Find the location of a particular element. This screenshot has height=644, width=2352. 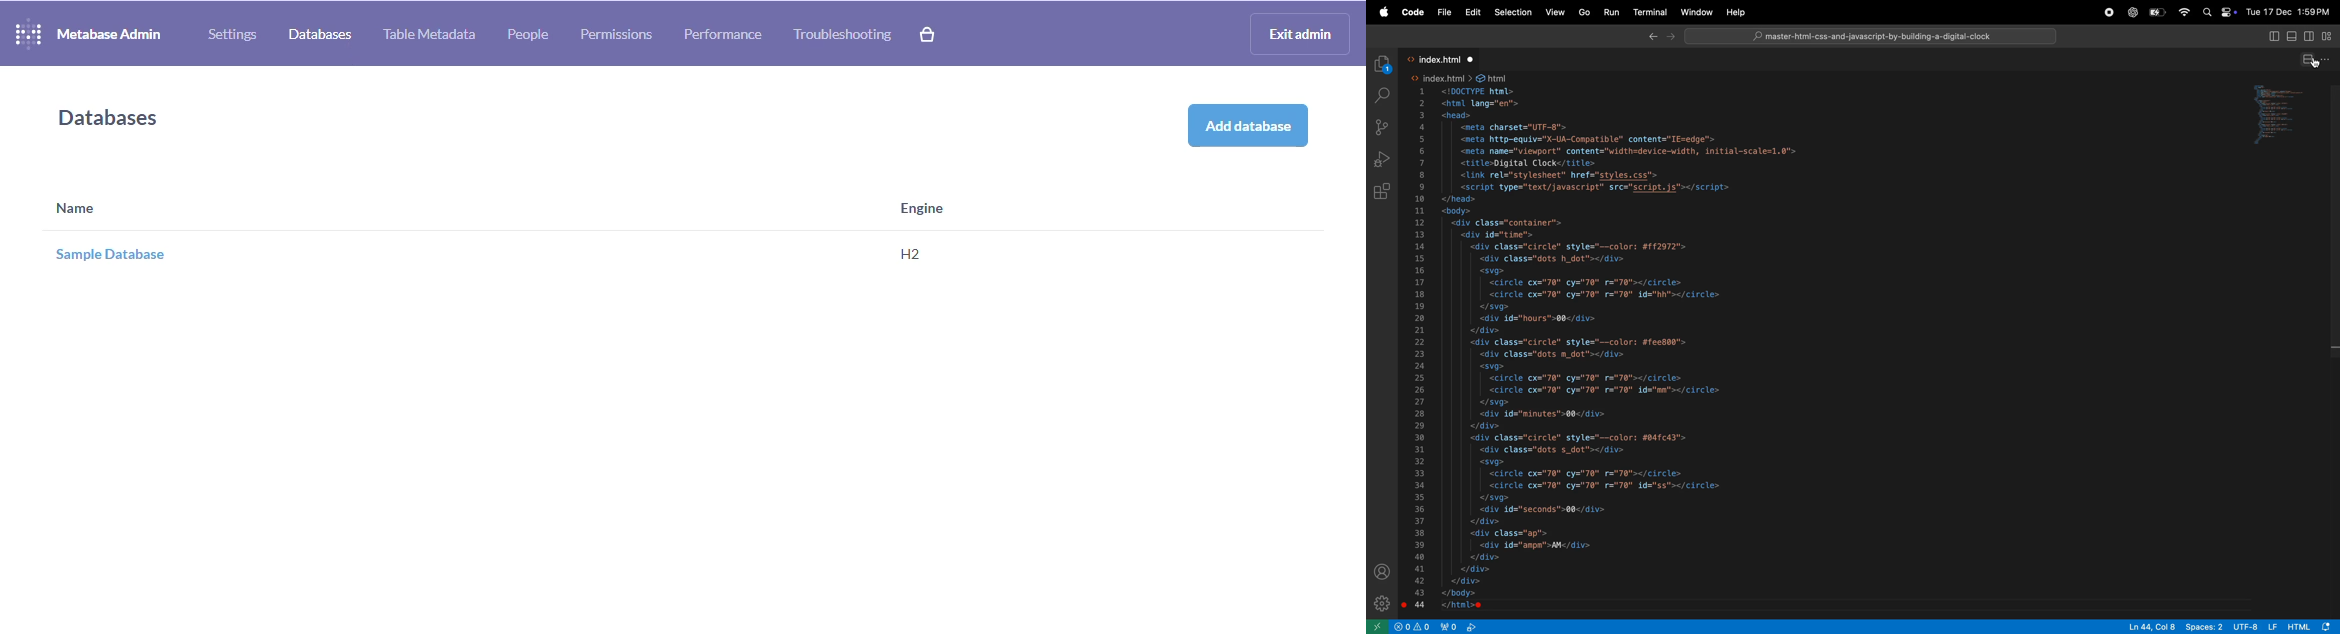

databases is located at coordinates (319, 34).